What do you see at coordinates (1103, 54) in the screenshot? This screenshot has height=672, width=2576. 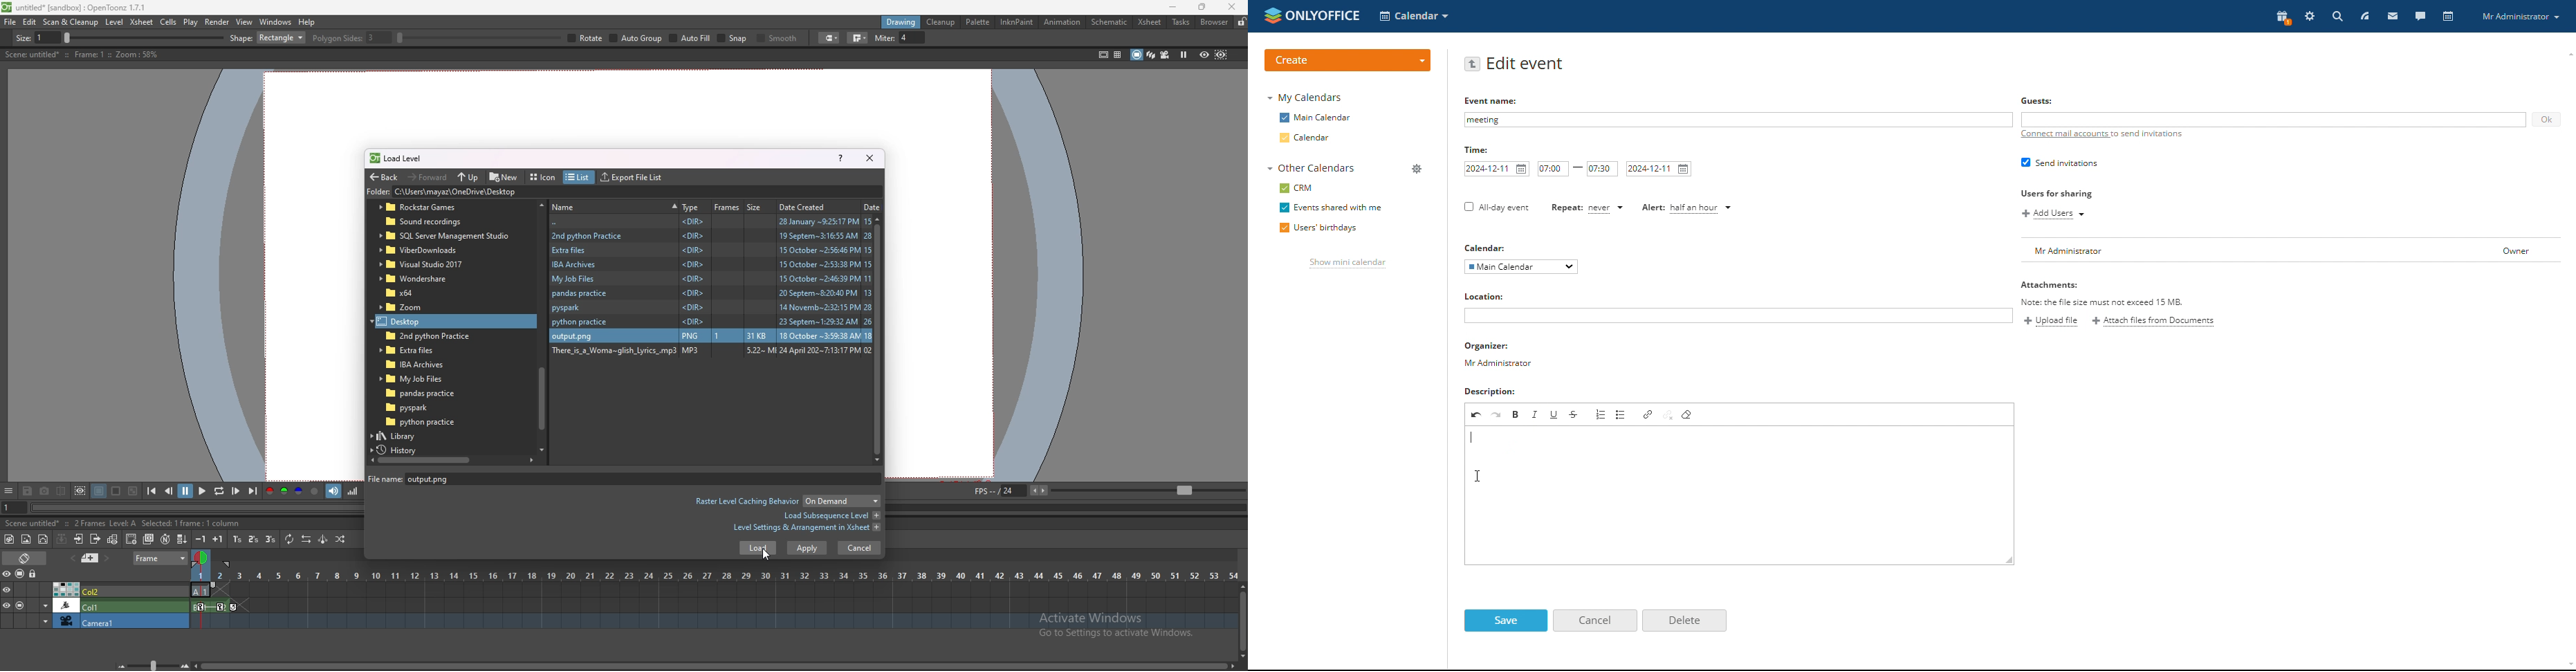 I see `safe area` at bounding box center [1103, 54].